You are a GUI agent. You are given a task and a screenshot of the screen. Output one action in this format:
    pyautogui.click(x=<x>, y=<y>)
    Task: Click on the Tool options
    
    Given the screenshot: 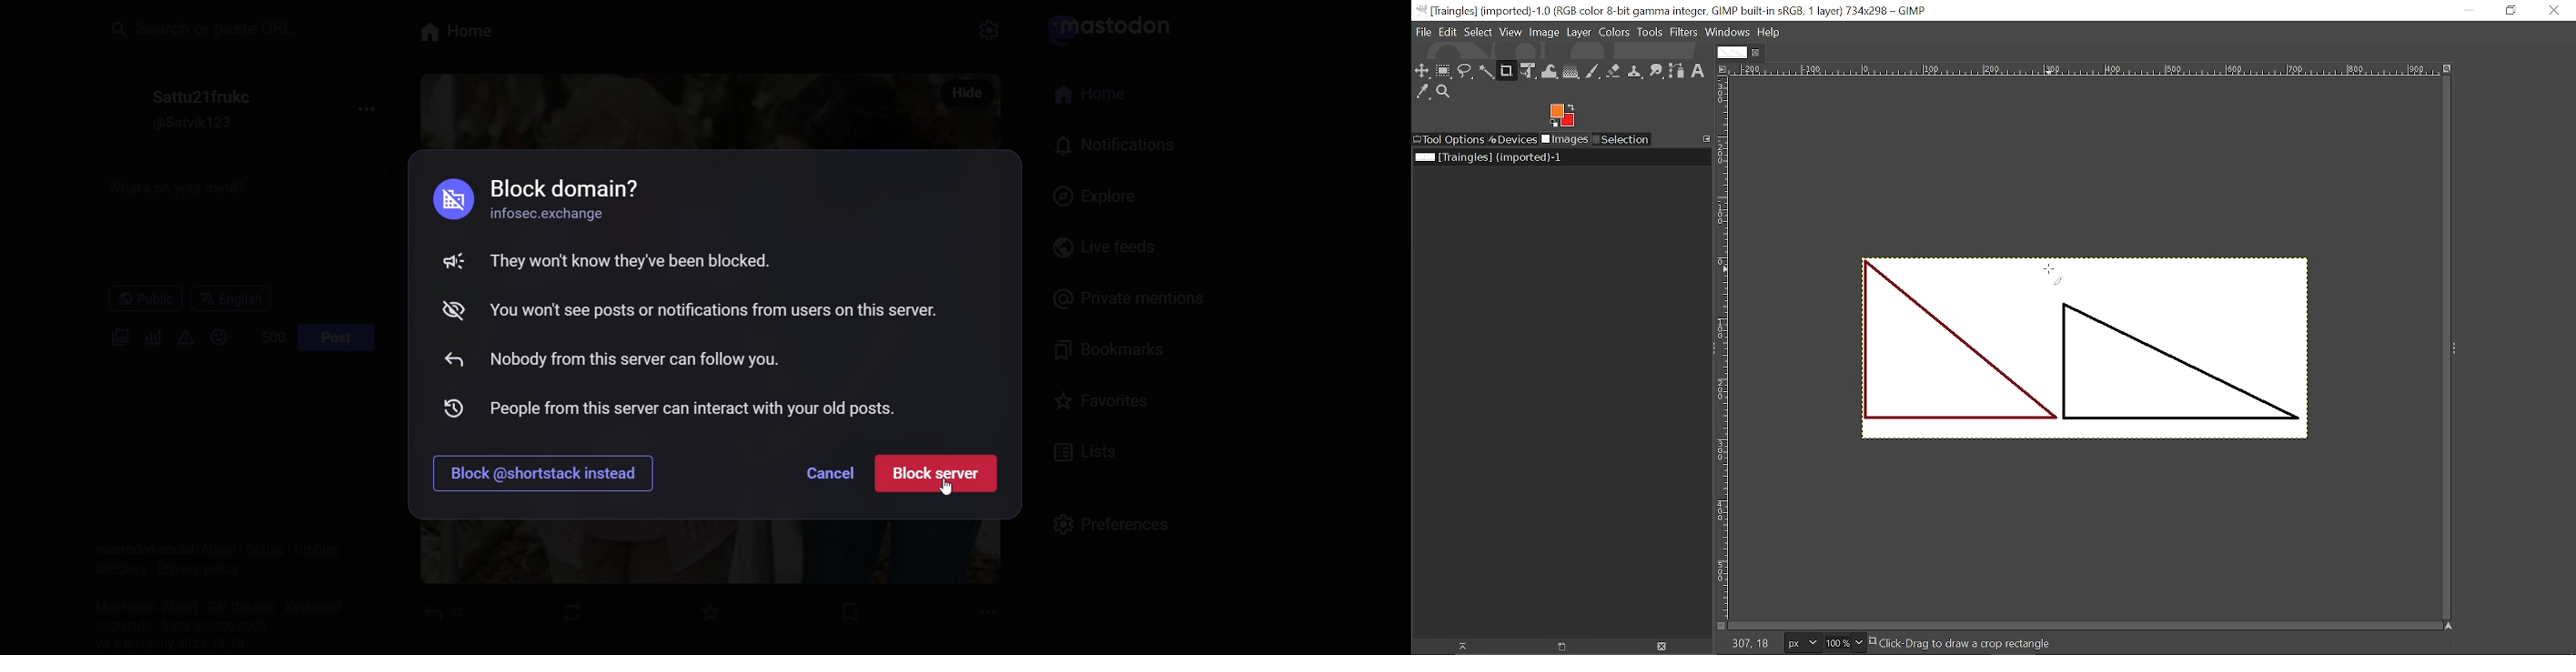 What is the action you would take?
    pyautogui.click(x=1449, y=140)
    